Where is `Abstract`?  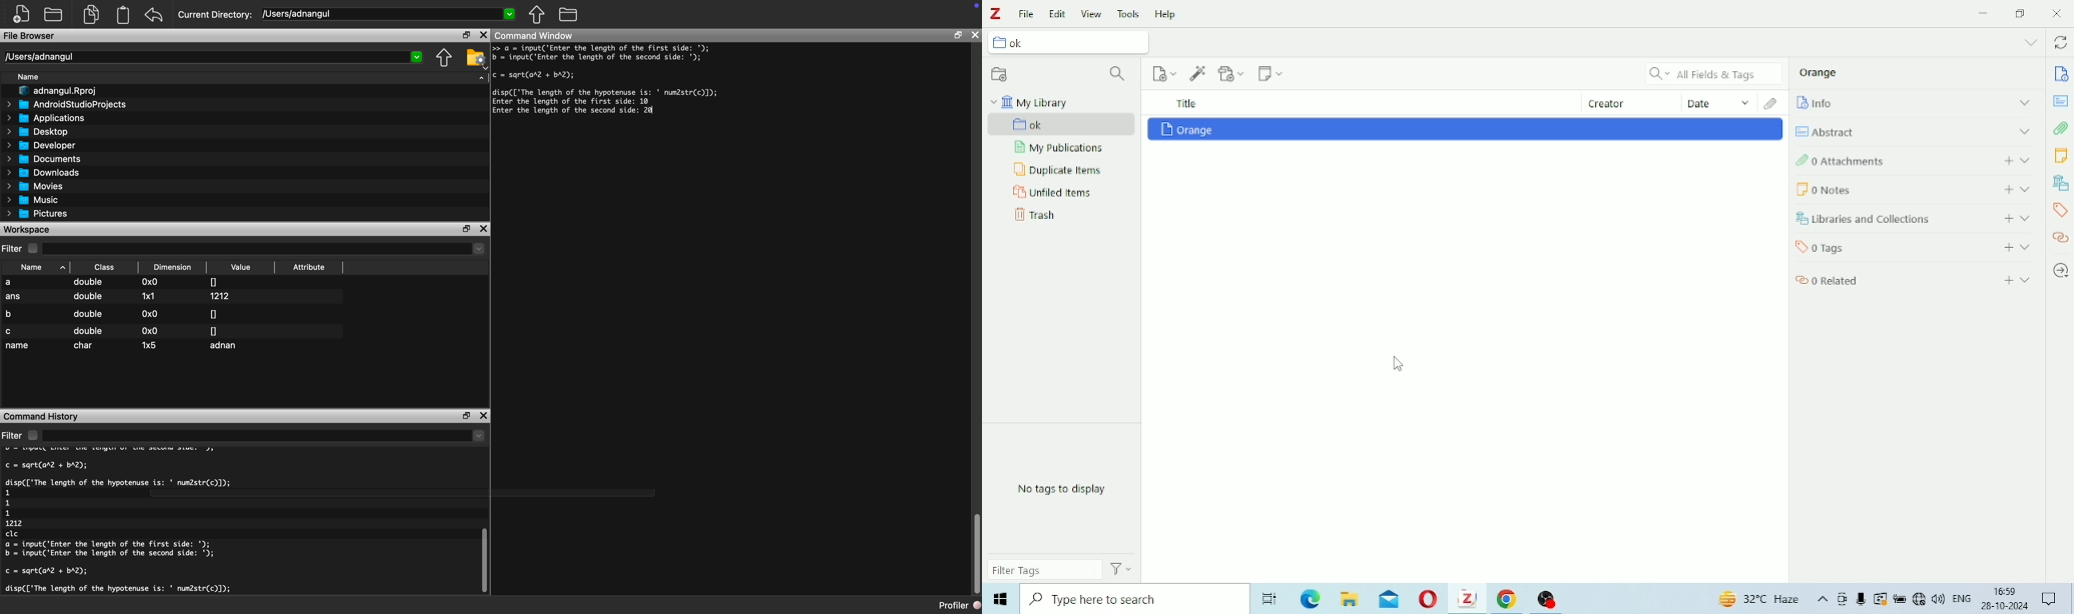
Abstract is located at coordinates (2060, 101).